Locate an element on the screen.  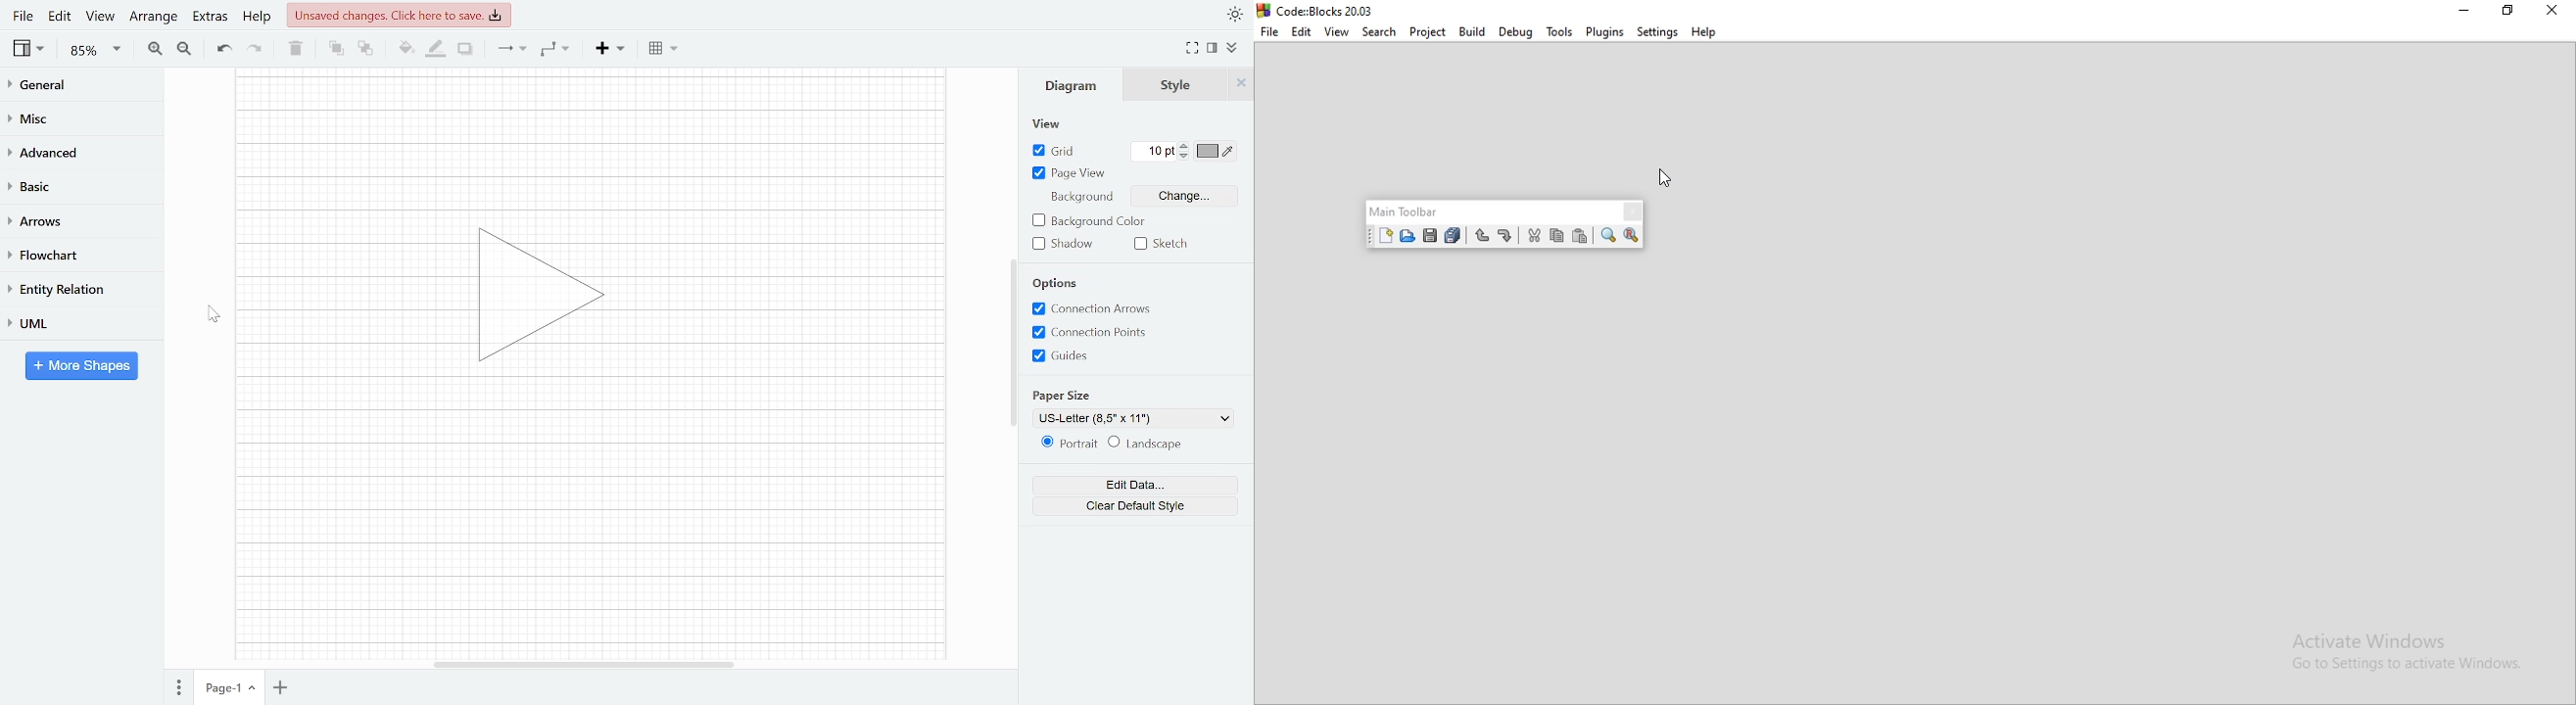
Edit Data. is located at coordinates (1121, 486).